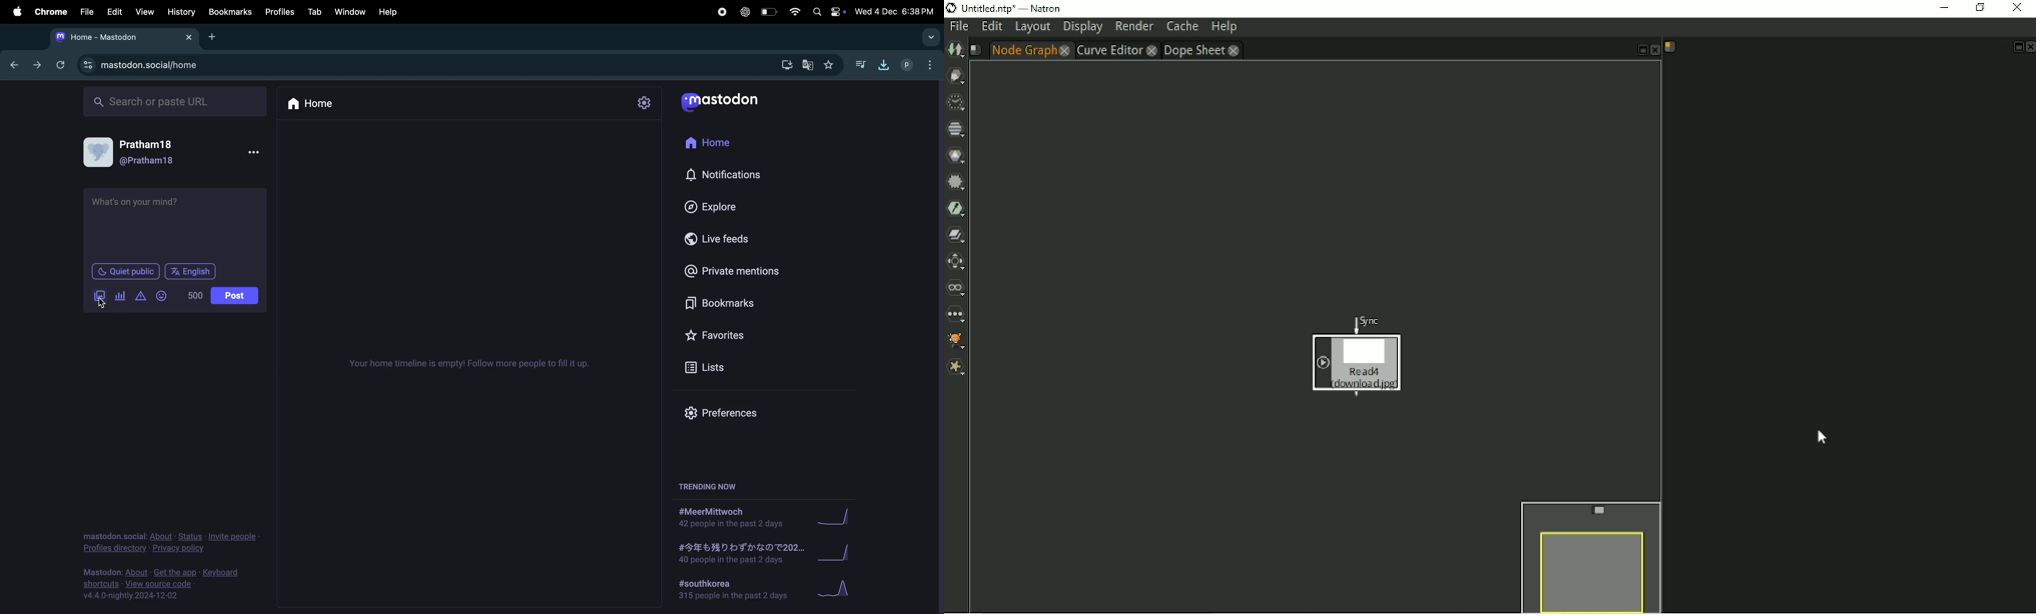 This screenshot has width=2044, height=616. What do you see at coordinates (15, 12) in the screenshot?
I see `apple menu` at bounding box center [15, 12].